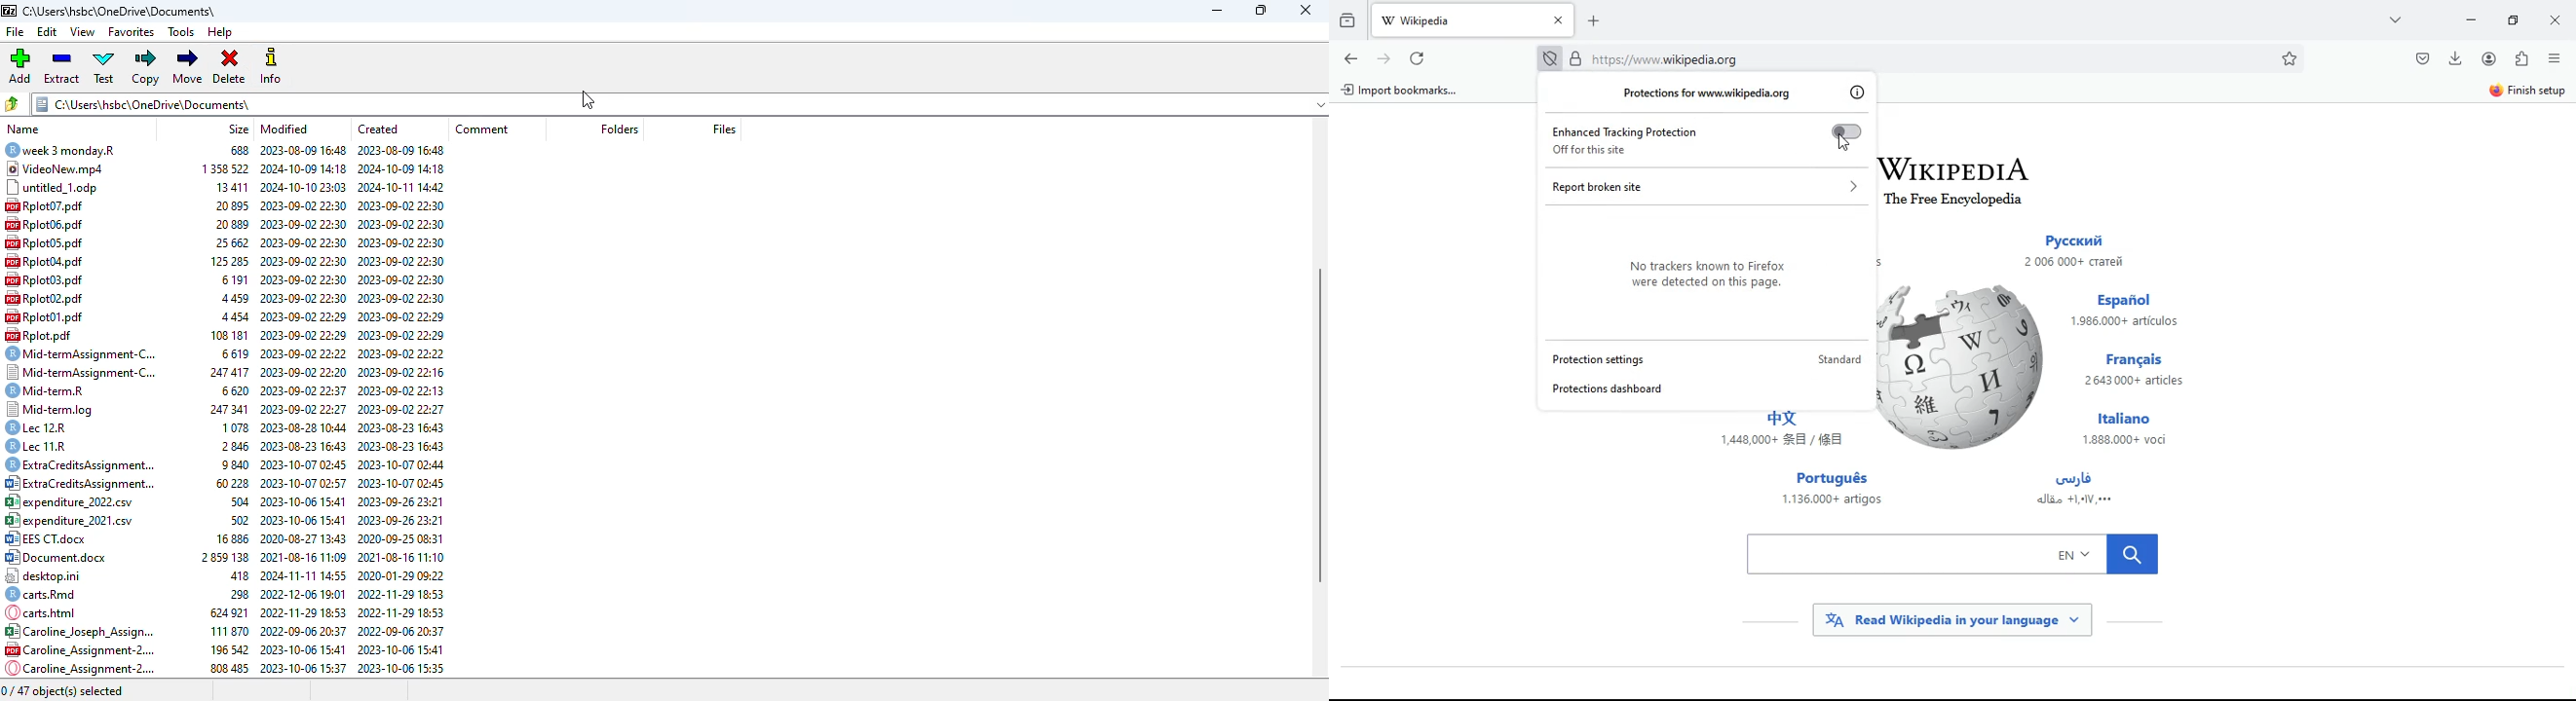 Image resolution: width=2576 pixels, height=728 pixels. I want to click on carts.html, so click(42, 614).